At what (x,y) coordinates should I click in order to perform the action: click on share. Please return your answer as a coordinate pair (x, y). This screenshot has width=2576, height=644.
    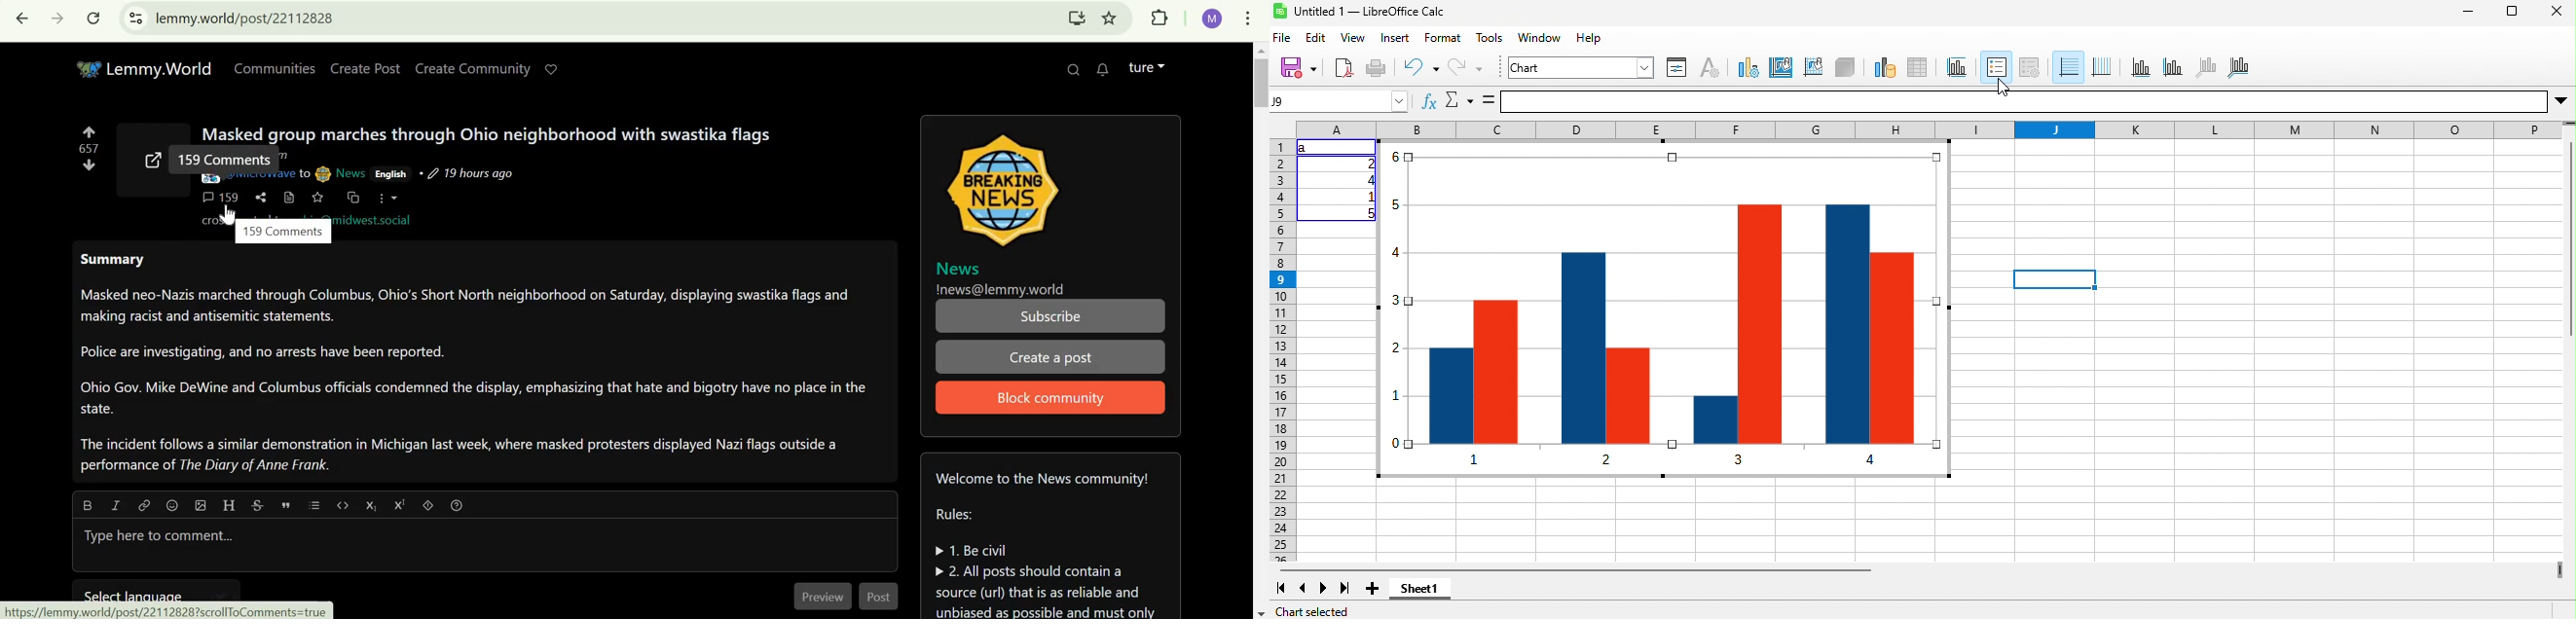
    Looking at the image, I should click on (262, 196).